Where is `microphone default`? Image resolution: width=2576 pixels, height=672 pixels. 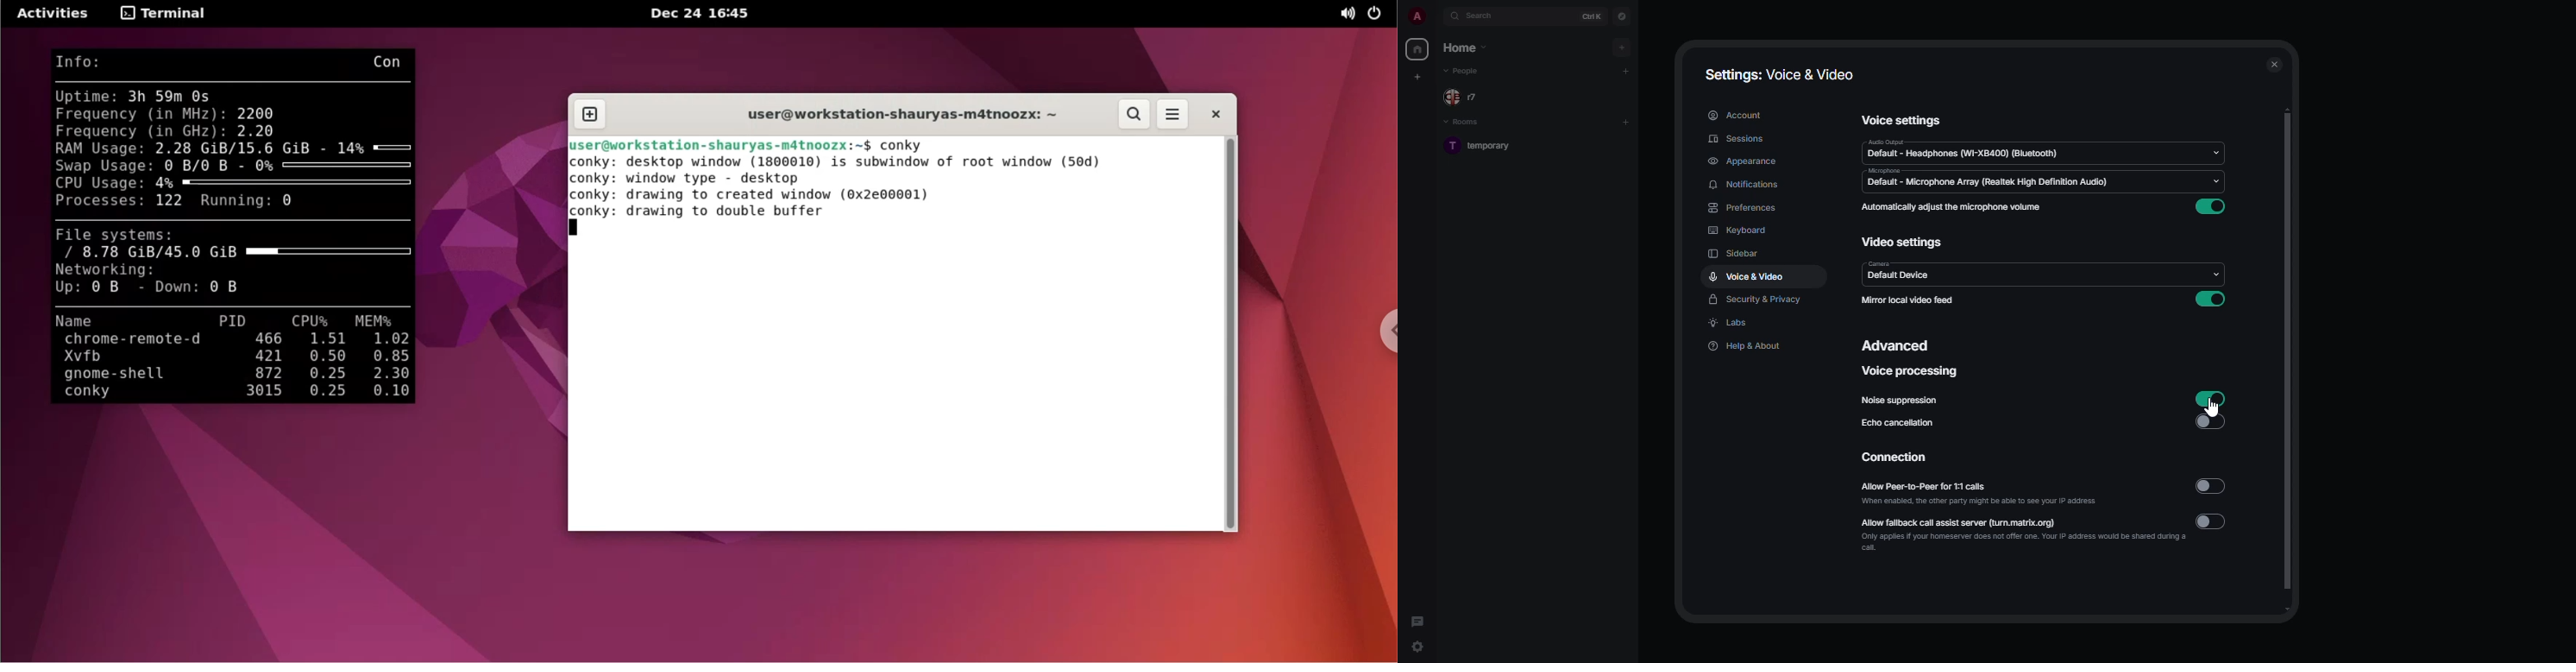
microphone default is located at coordinates (1986, 179).